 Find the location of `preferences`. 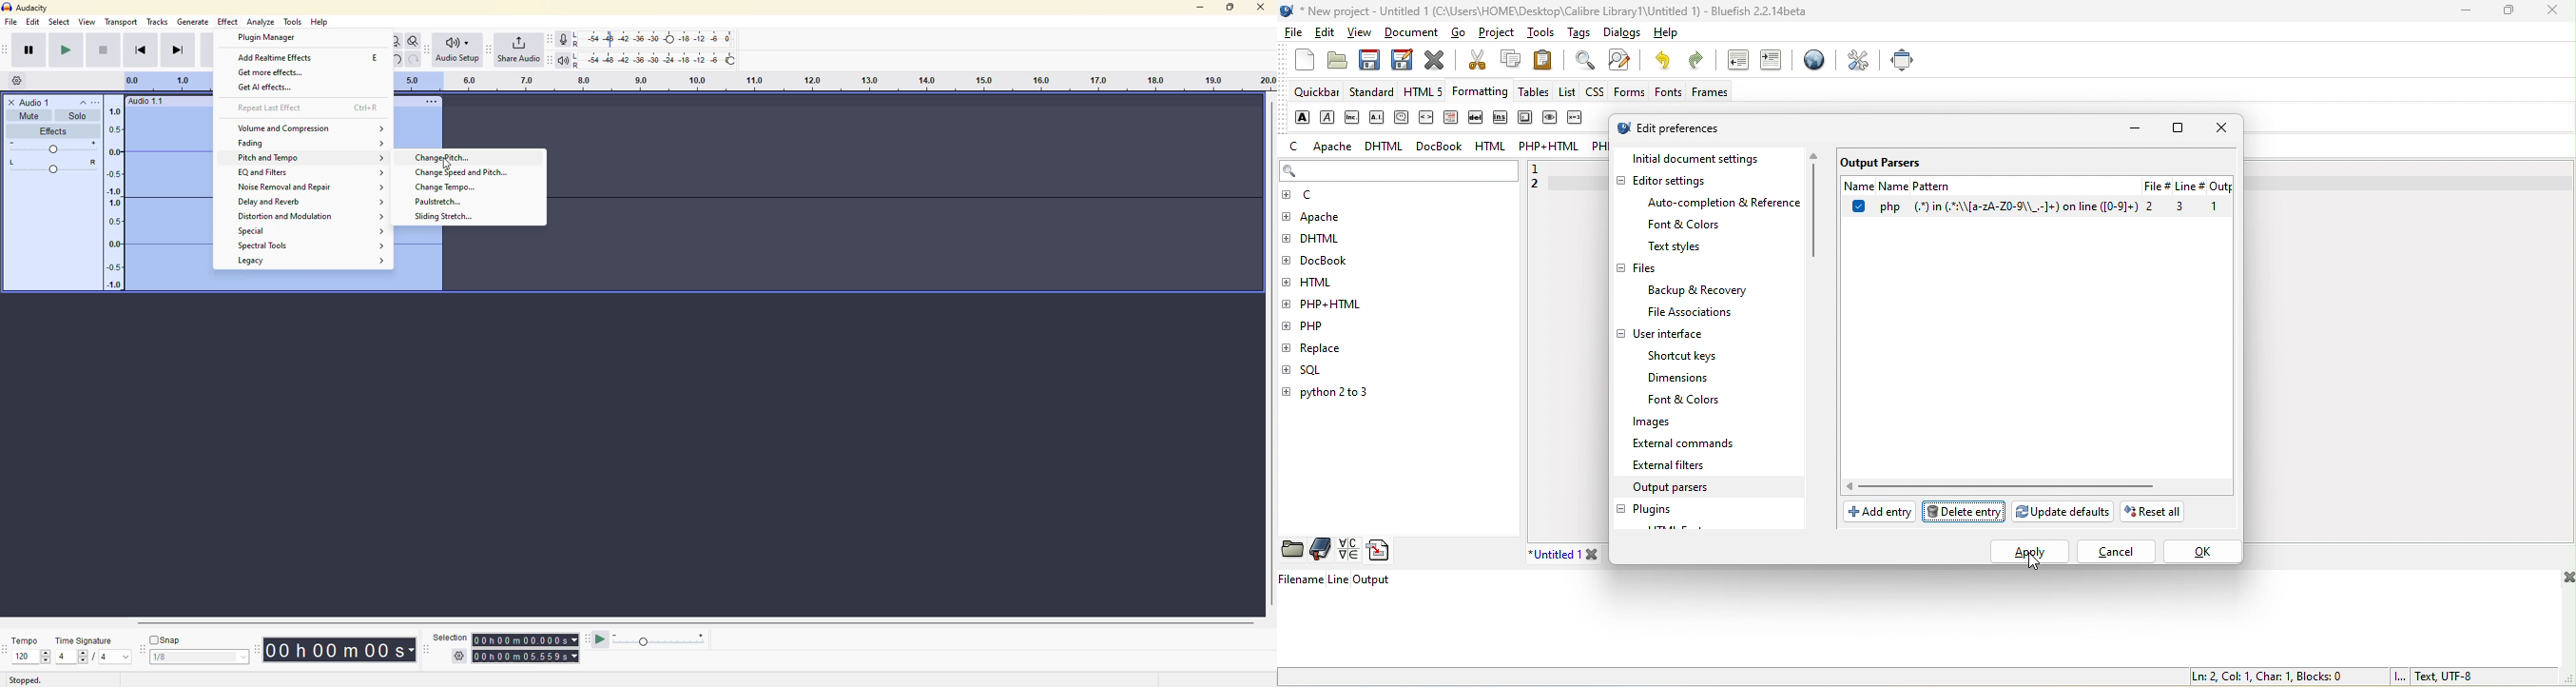

preferences is located at coordinates (1859, 60).